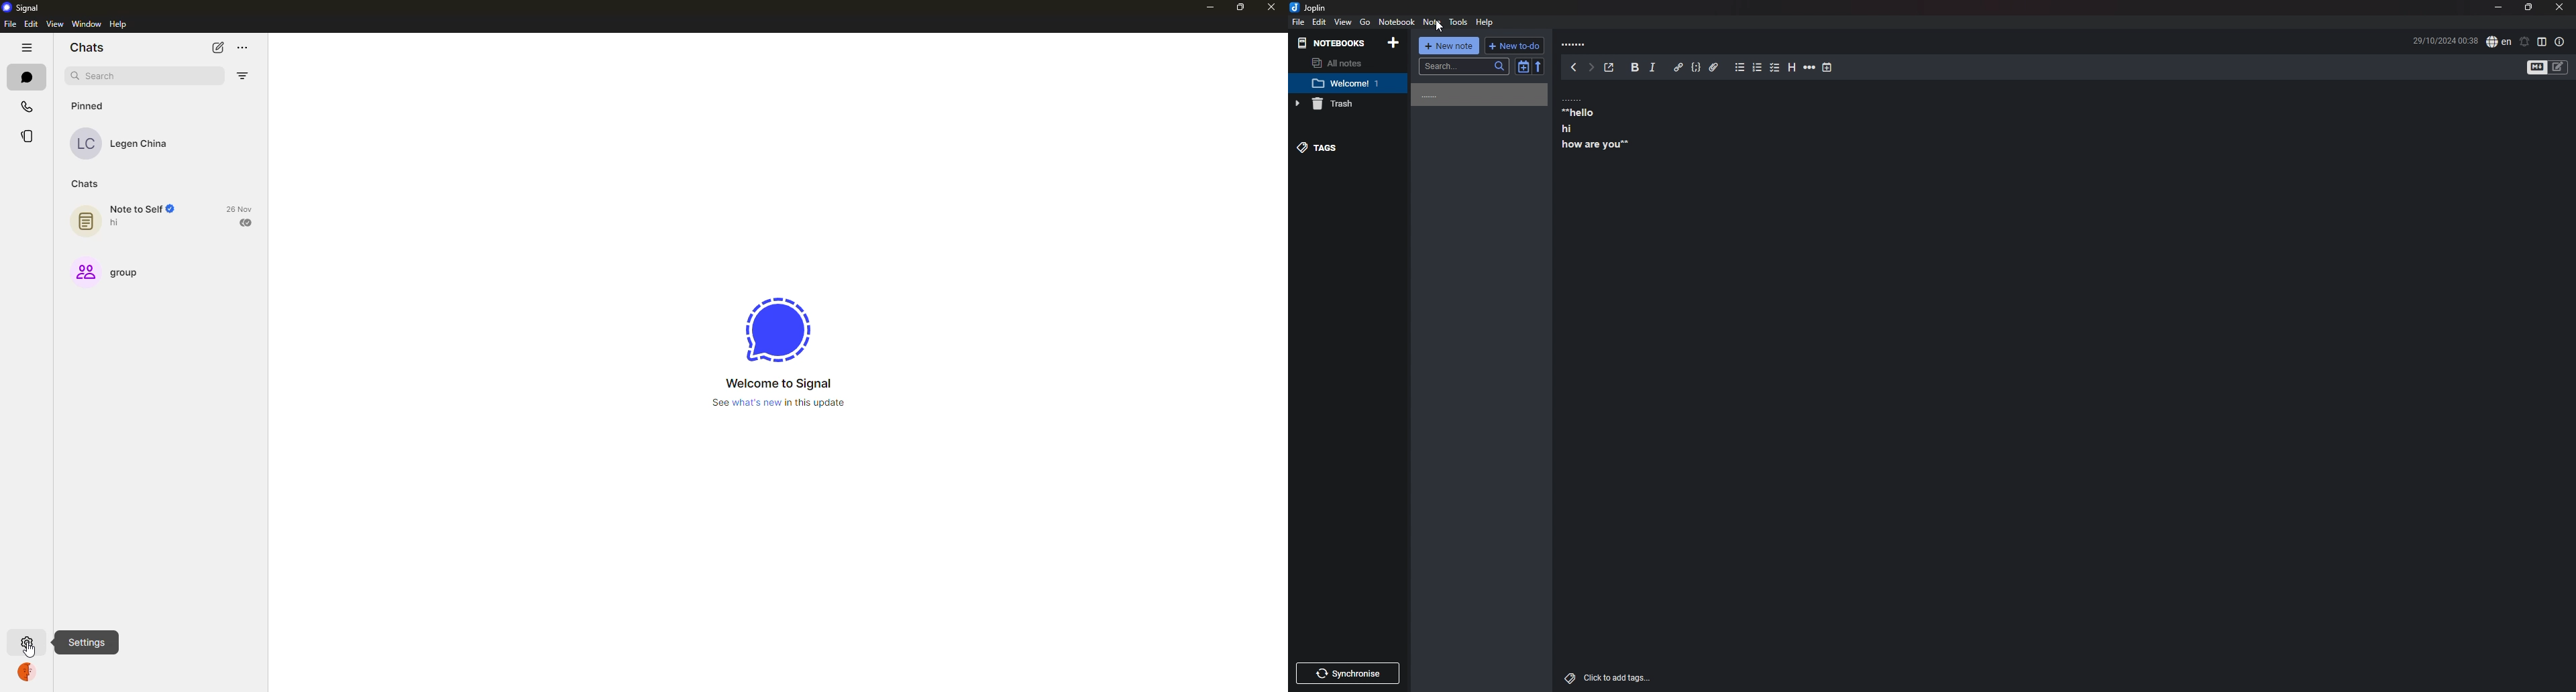 The image size is (2576, 700). I want to click on Tools, so click(1458, 22).